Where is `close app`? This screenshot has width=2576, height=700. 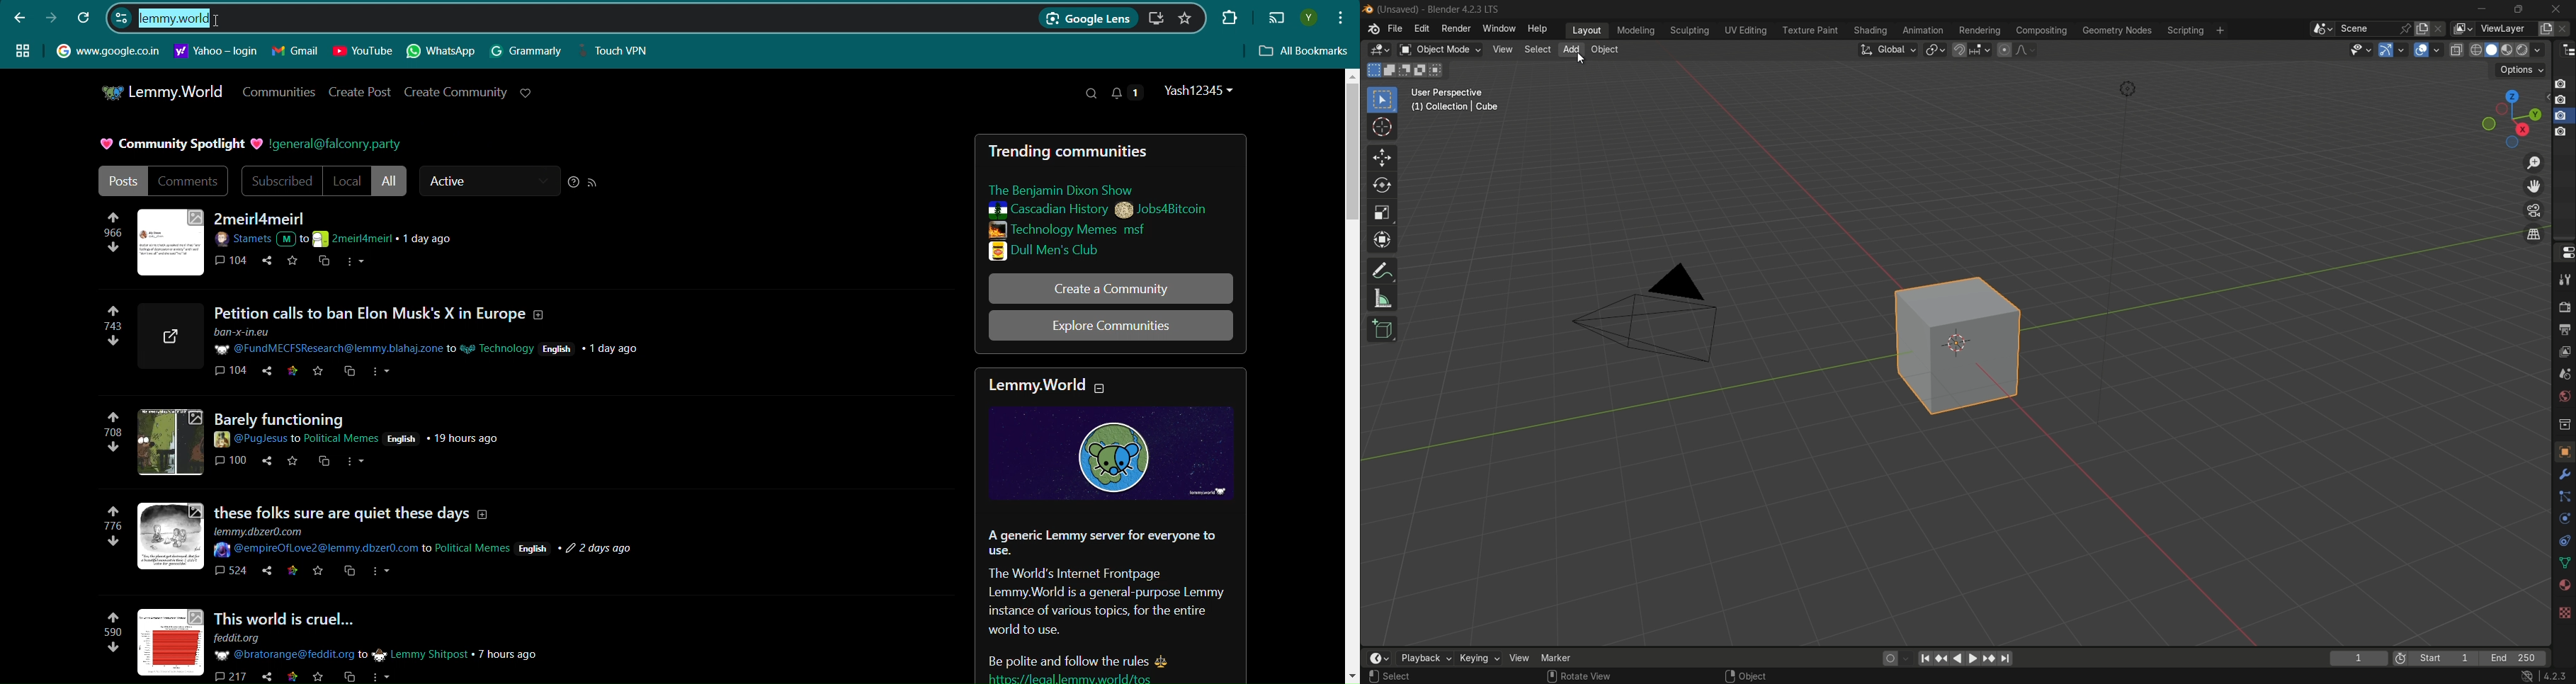
close app is located at coordinates (2560, 9).